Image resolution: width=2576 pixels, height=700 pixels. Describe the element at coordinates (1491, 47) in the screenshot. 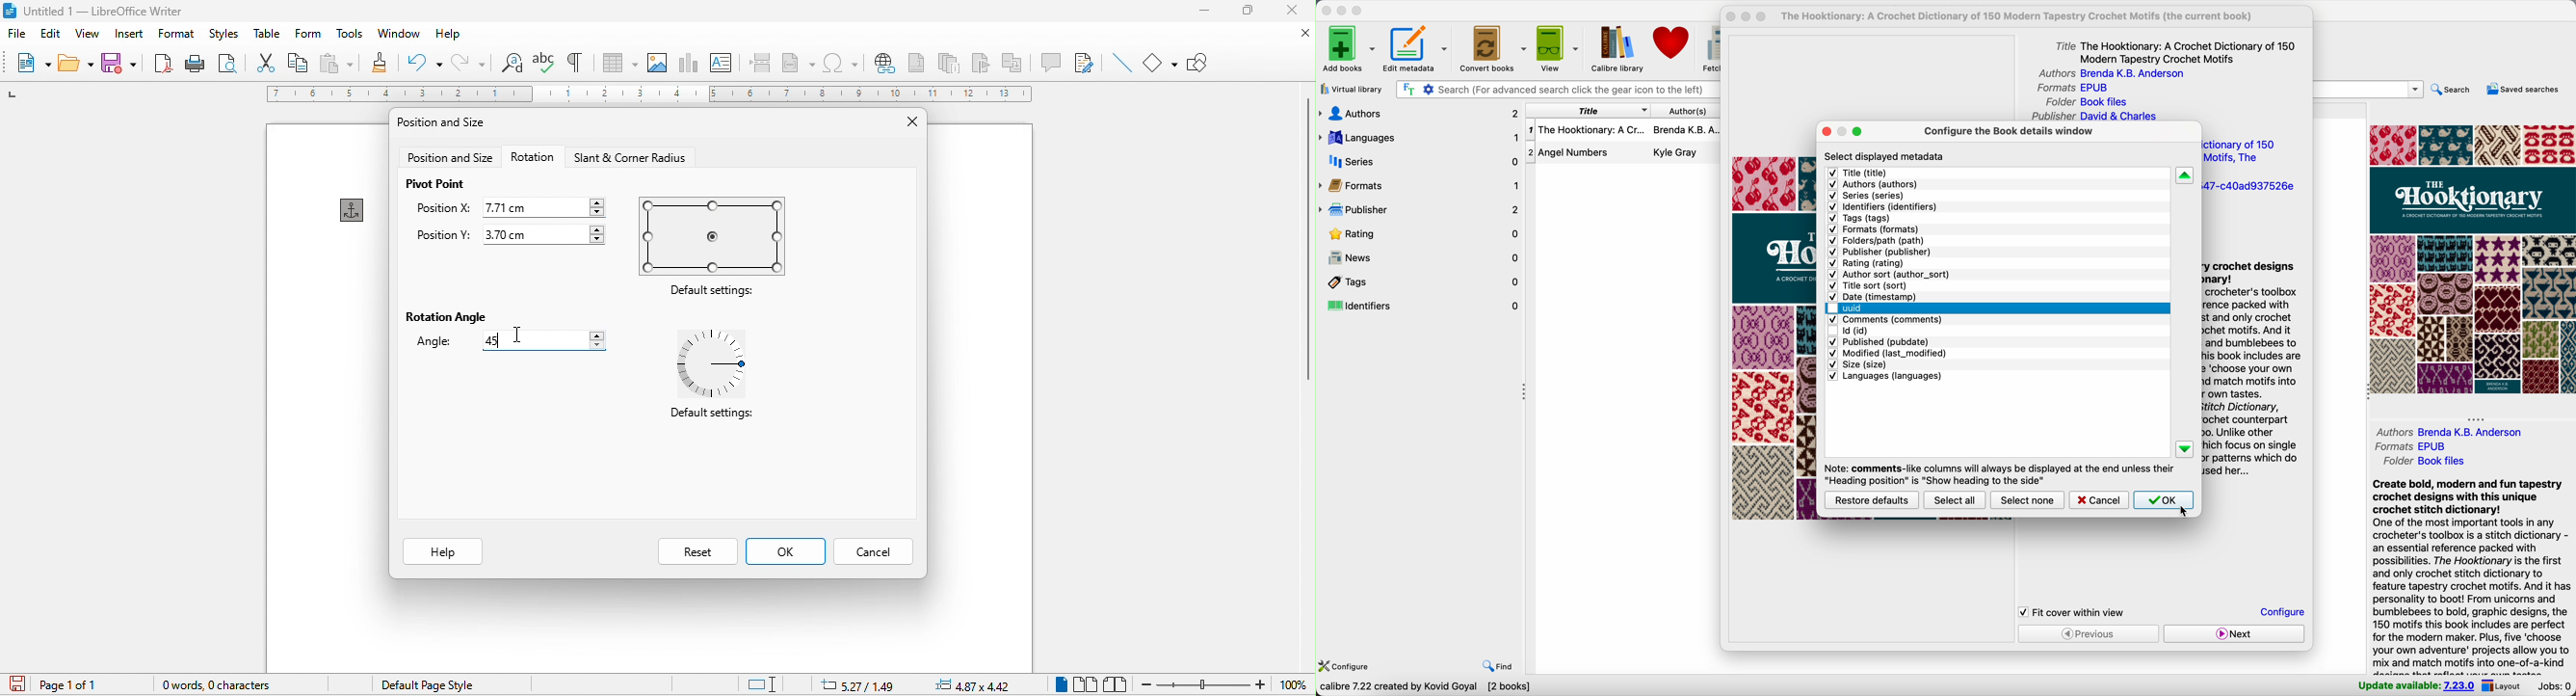

I see `convert books` at that location.